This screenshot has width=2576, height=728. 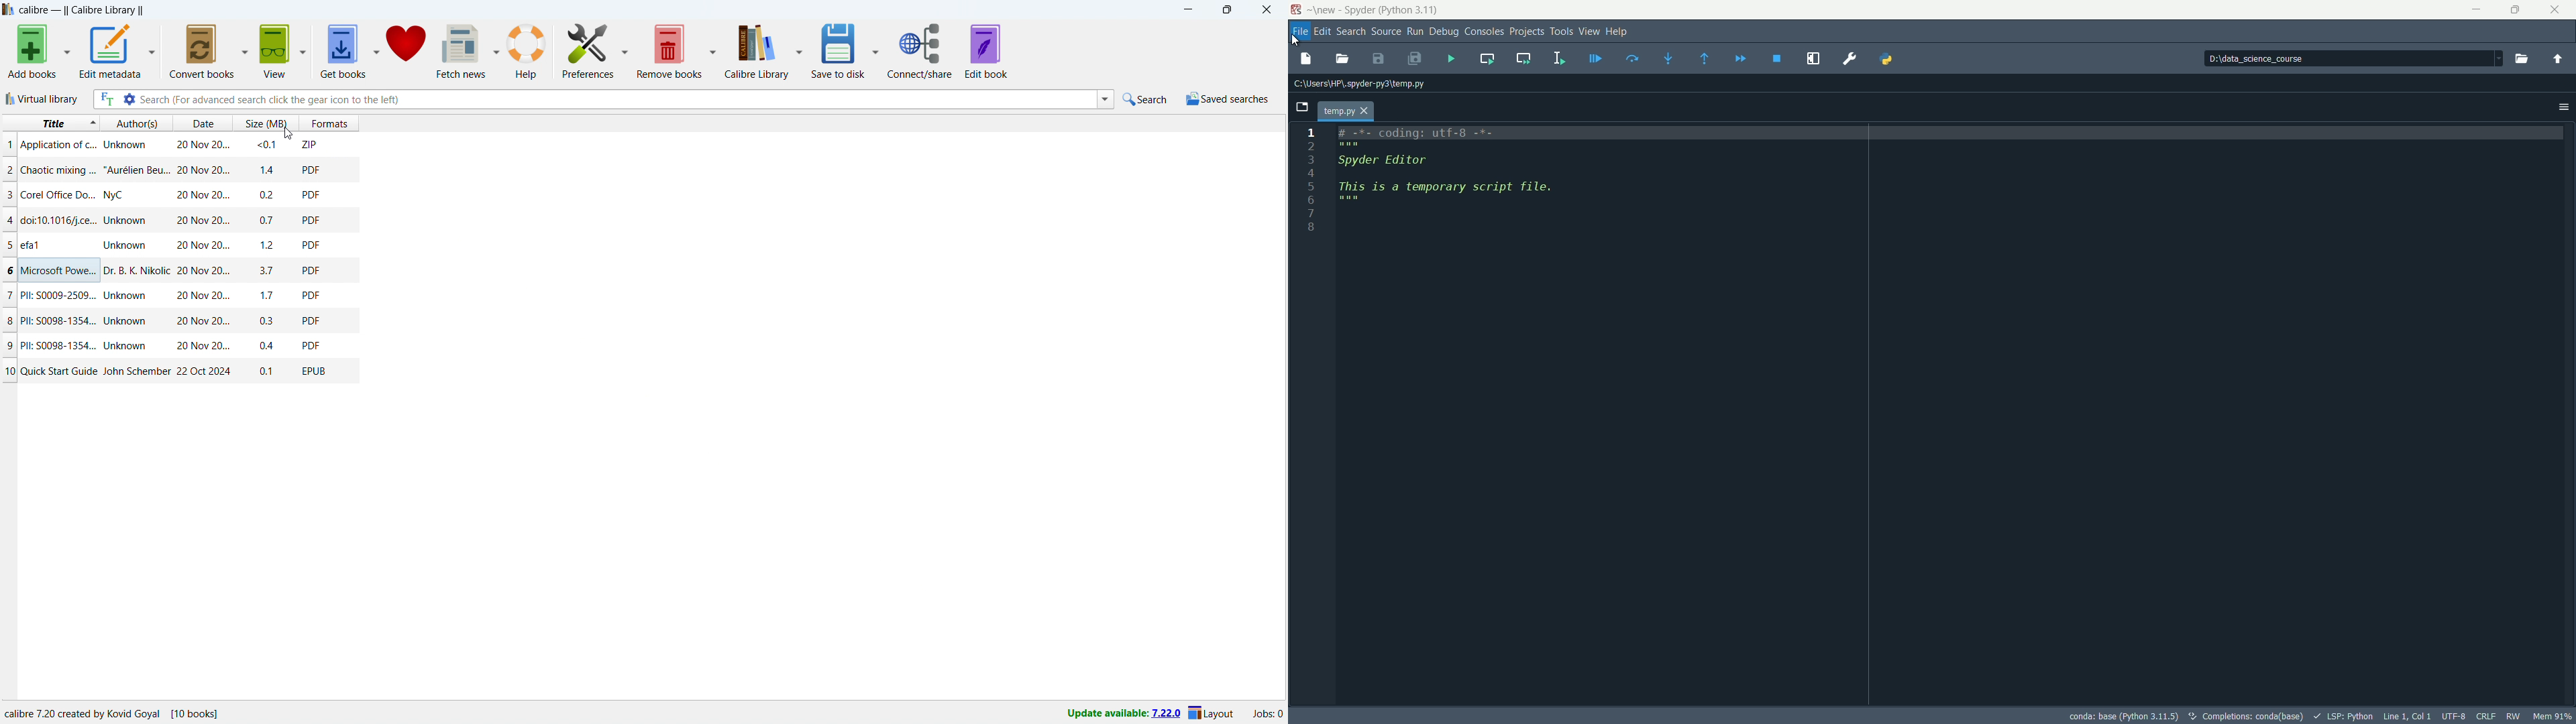 What do you see at coordinates (2455, 716) in the screenshot?
I see `file encoding` at bounding box center [2455, 716].